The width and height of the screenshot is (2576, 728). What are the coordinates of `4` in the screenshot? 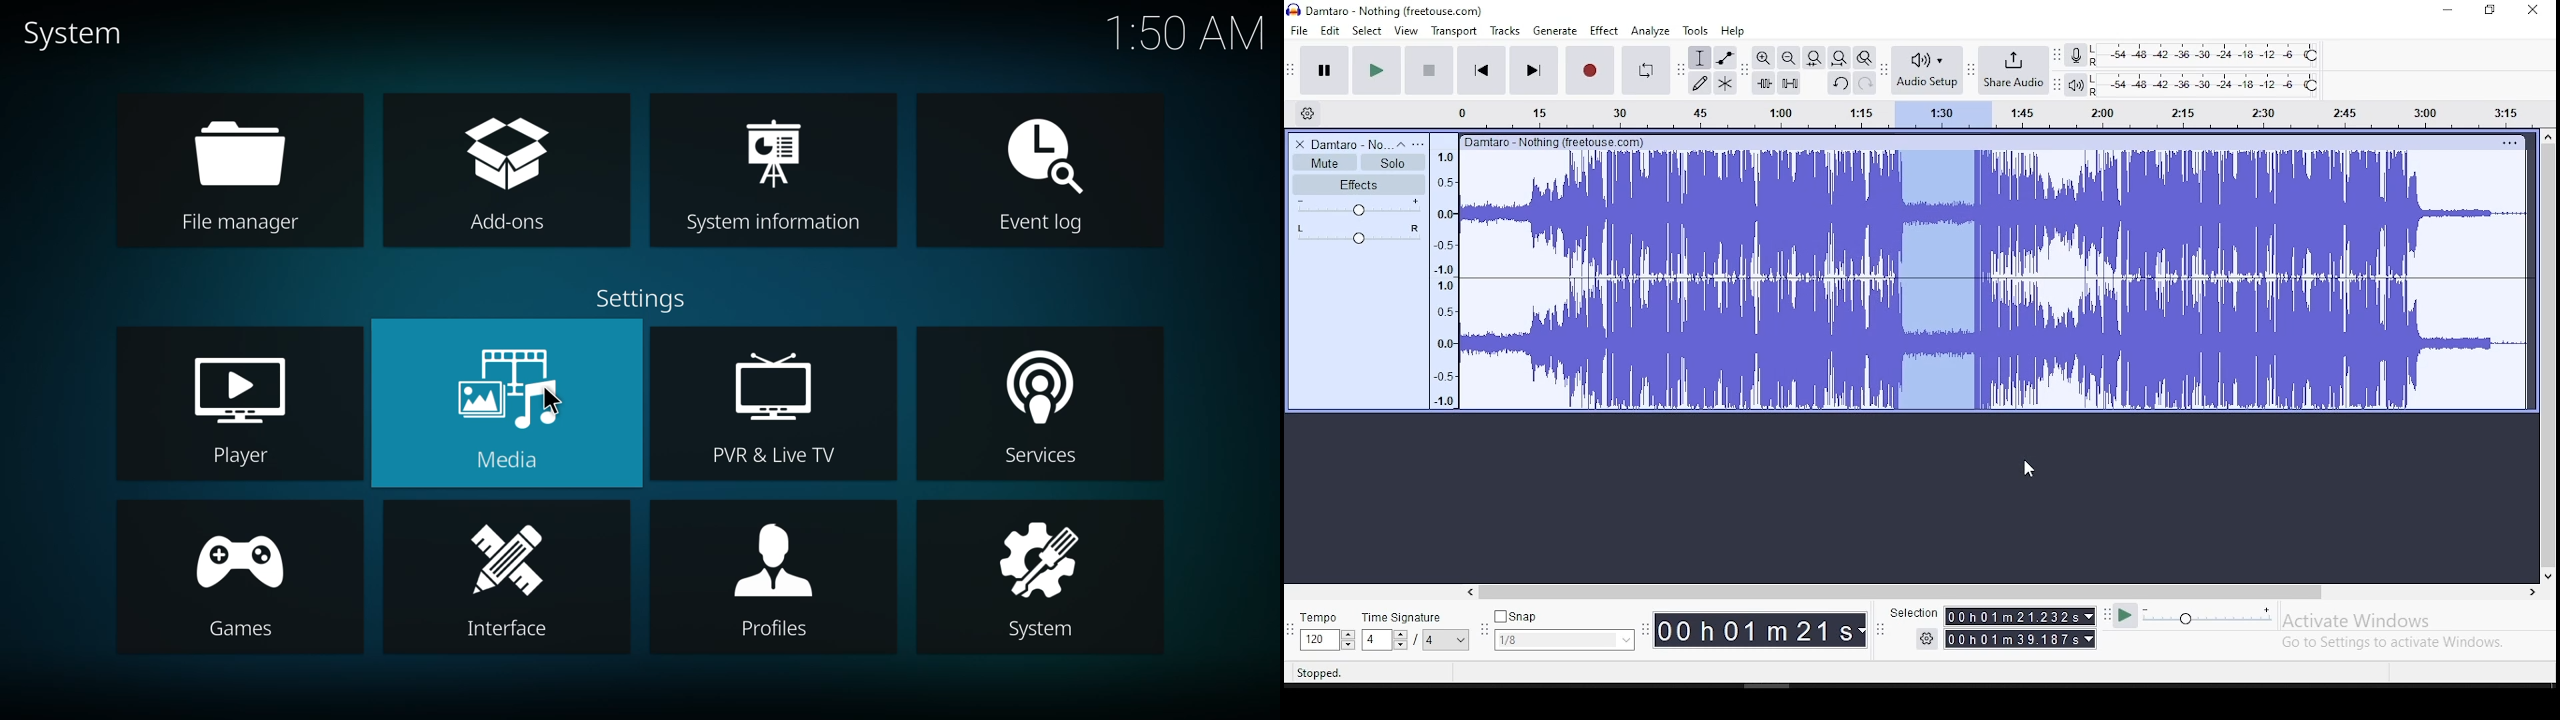 It's located at (1374, 640).